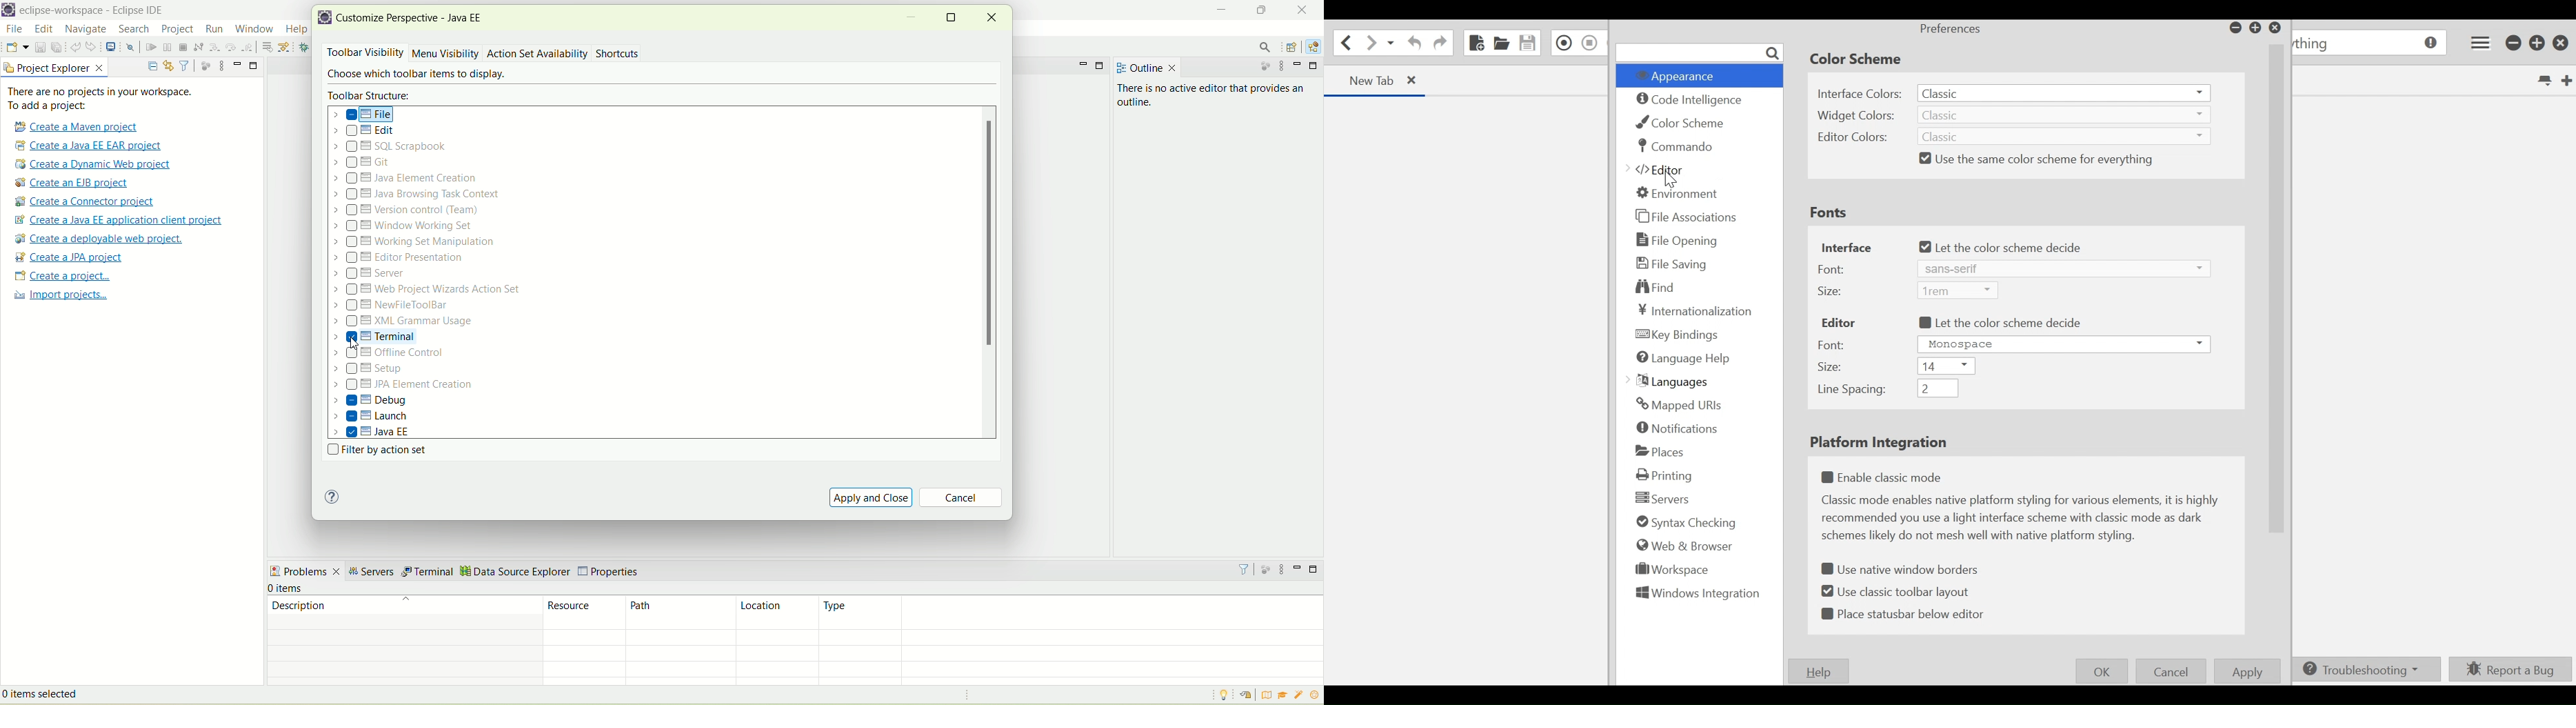  What do you see at coordinates (1957, 290) in the screenshot?
I see `Size dropdown menu` at bounding box center [1957, 290].